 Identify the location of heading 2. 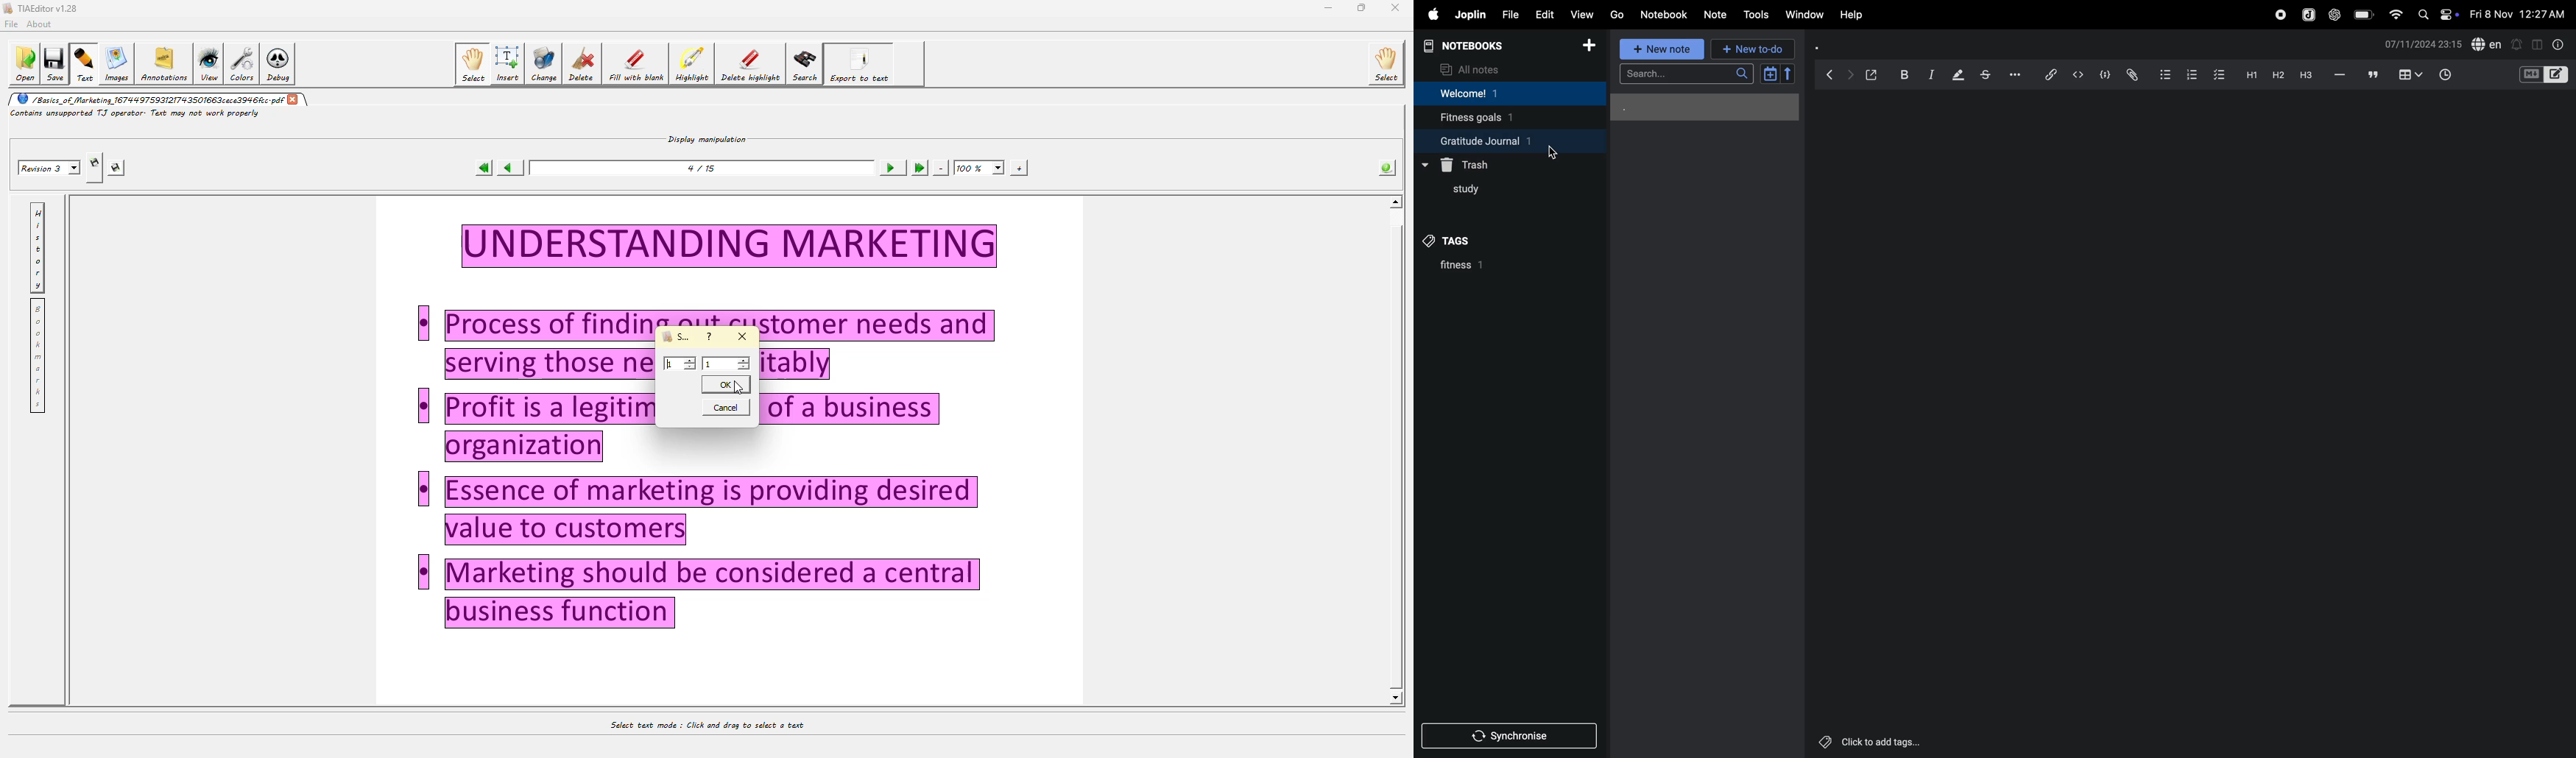
(2276, 75).